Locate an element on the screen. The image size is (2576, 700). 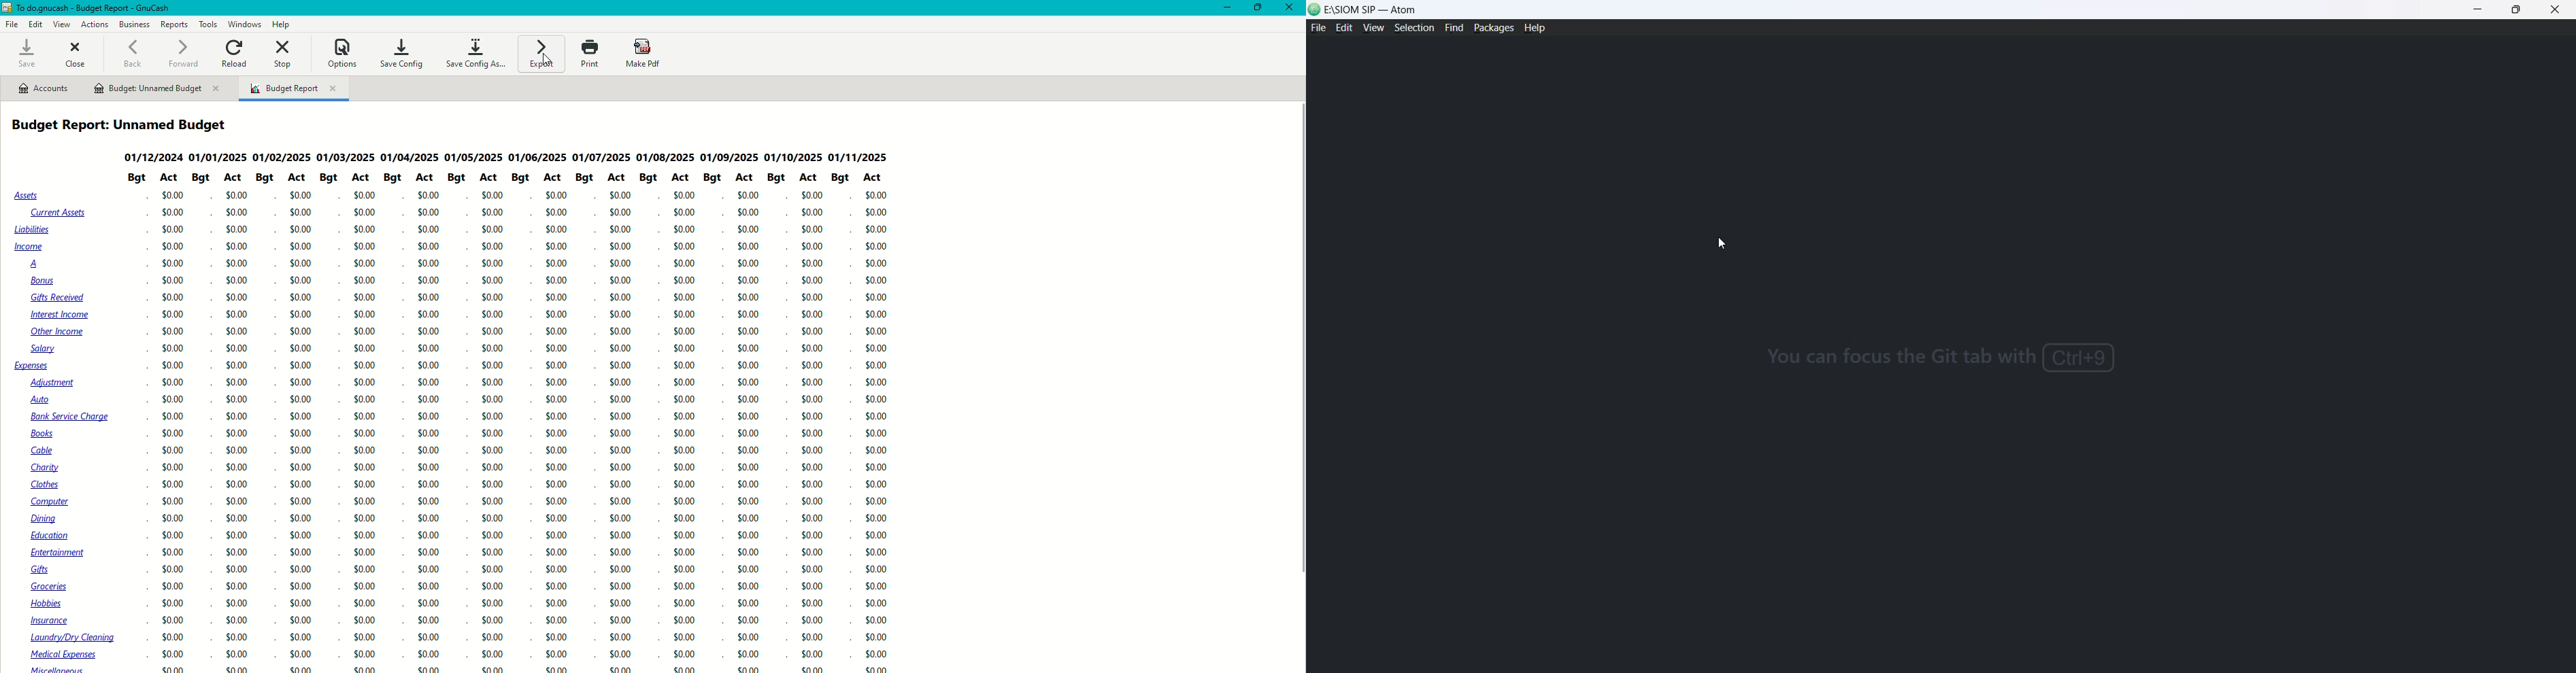
$0.00 is located at coordinates (430, 349).